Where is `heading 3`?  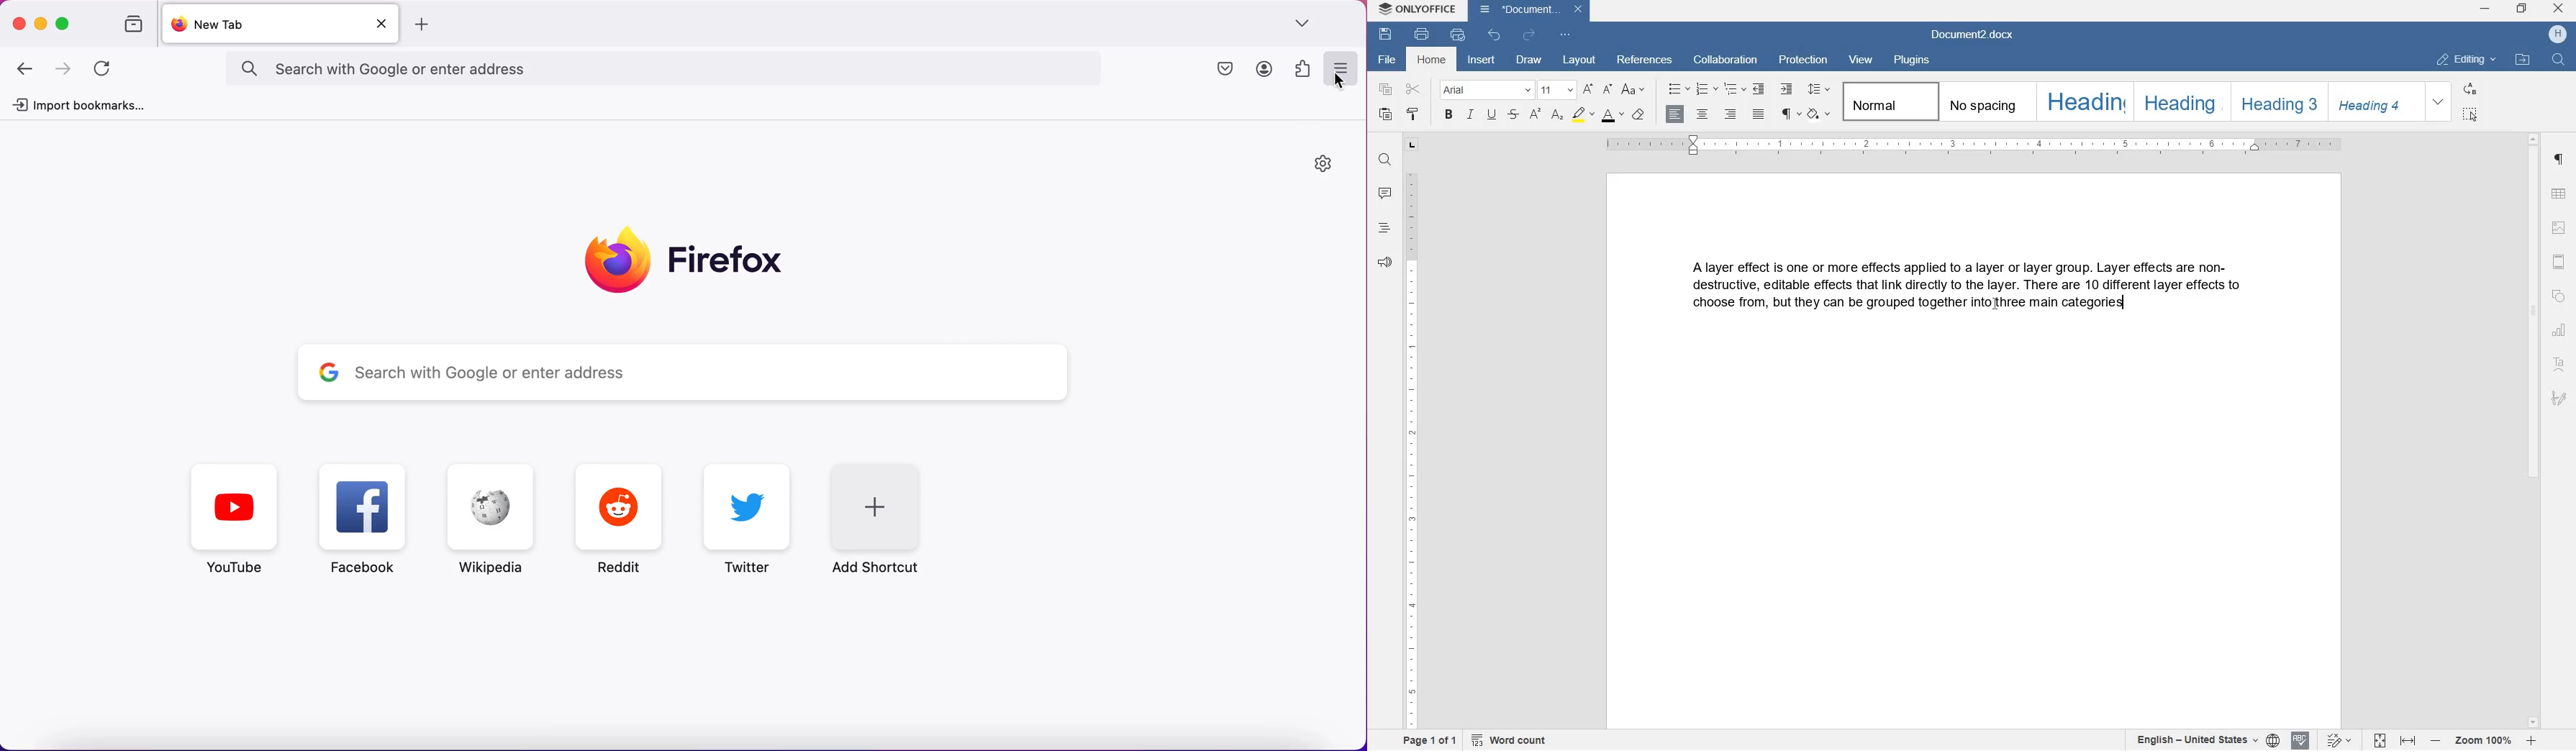
heading 3 is located at coordinates (2275, 100).